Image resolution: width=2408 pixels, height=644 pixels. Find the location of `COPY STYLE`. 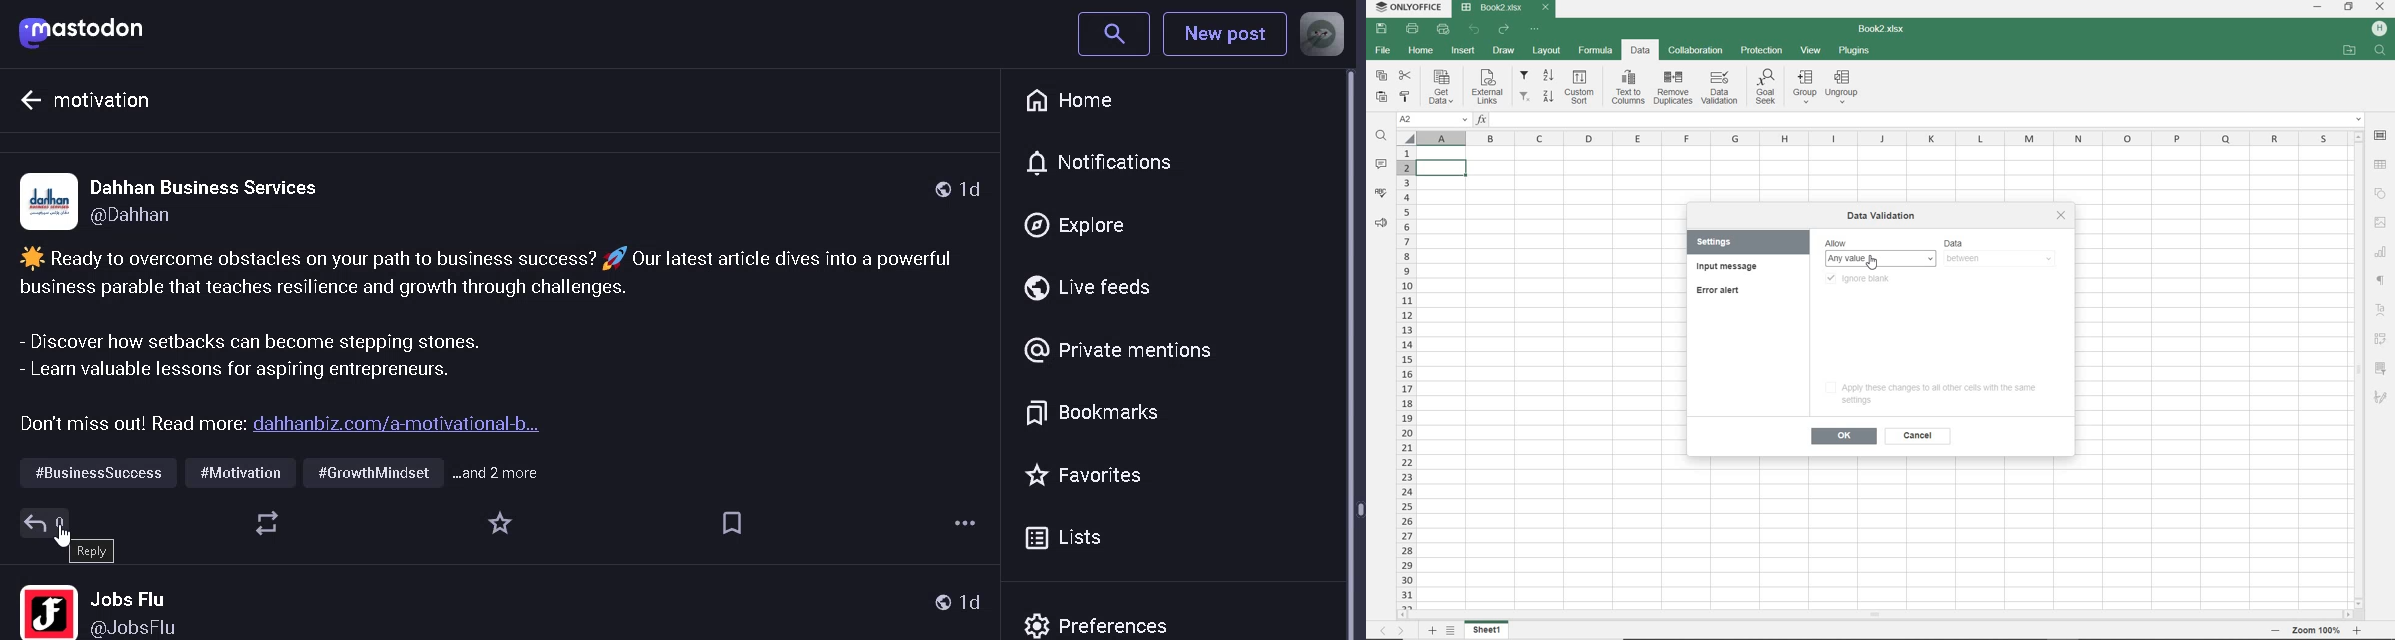

COPY STYLE is located at coordinates (1406, 97).